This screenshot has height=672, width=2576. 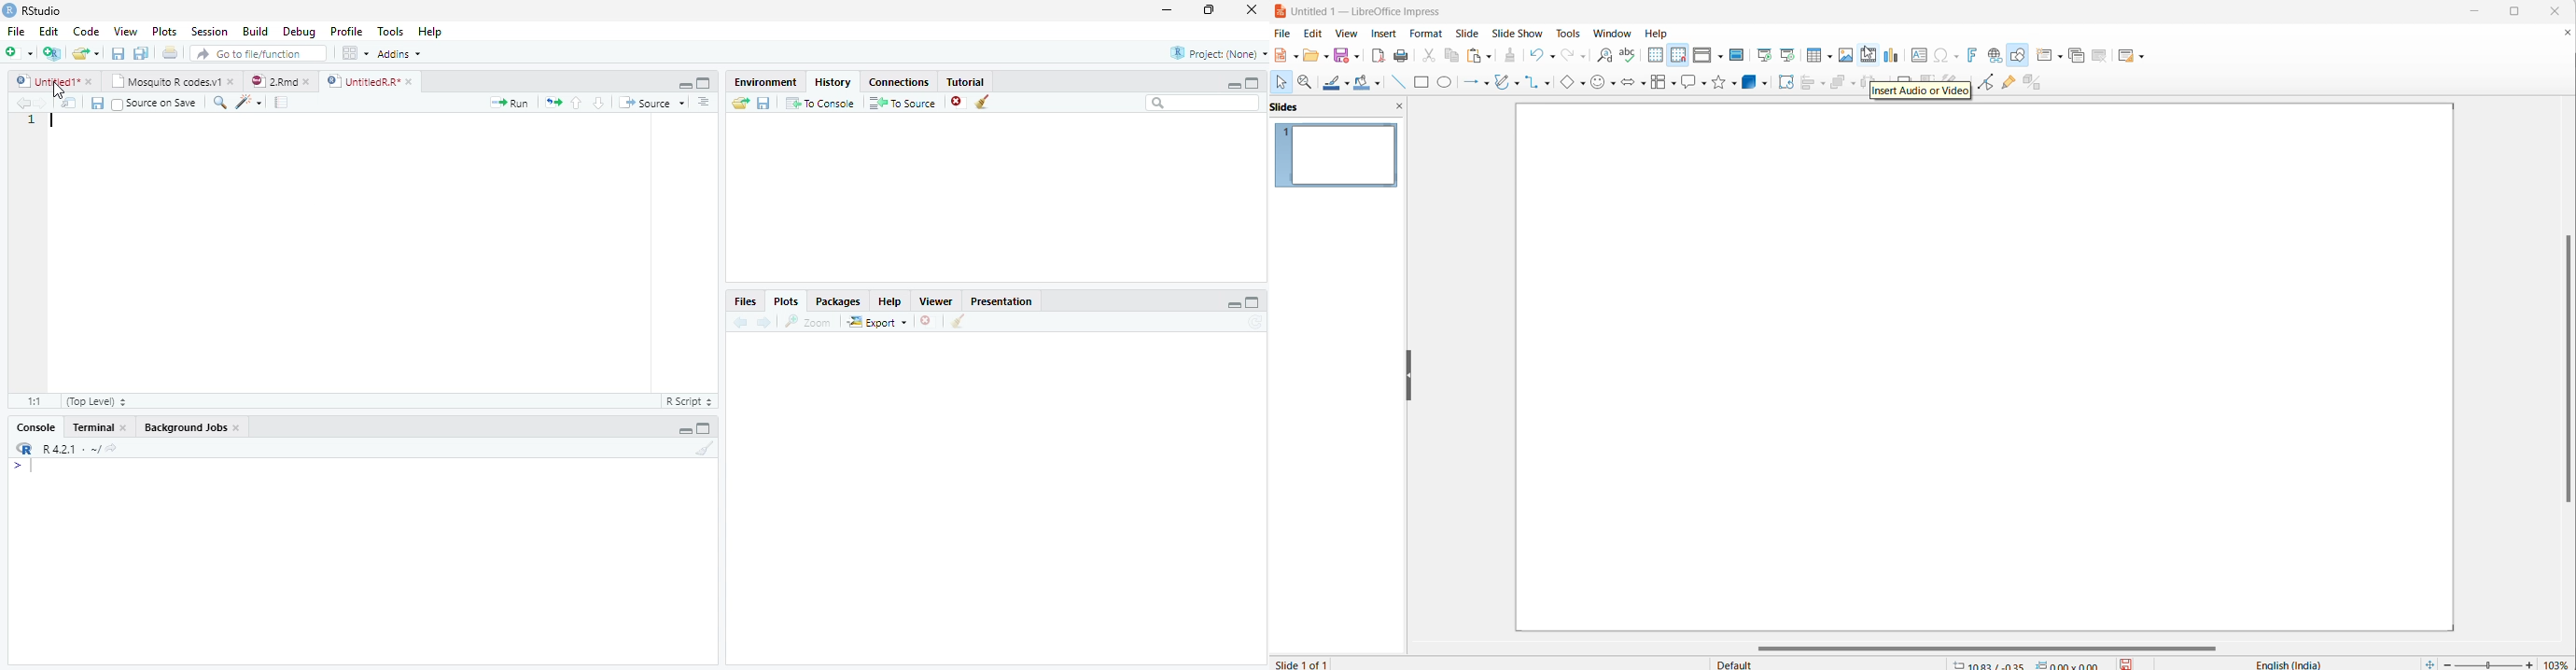 What do you see at coordinates (1251, 10) in the screenshot?
I see `Close` at bounding box center [1251, 10].